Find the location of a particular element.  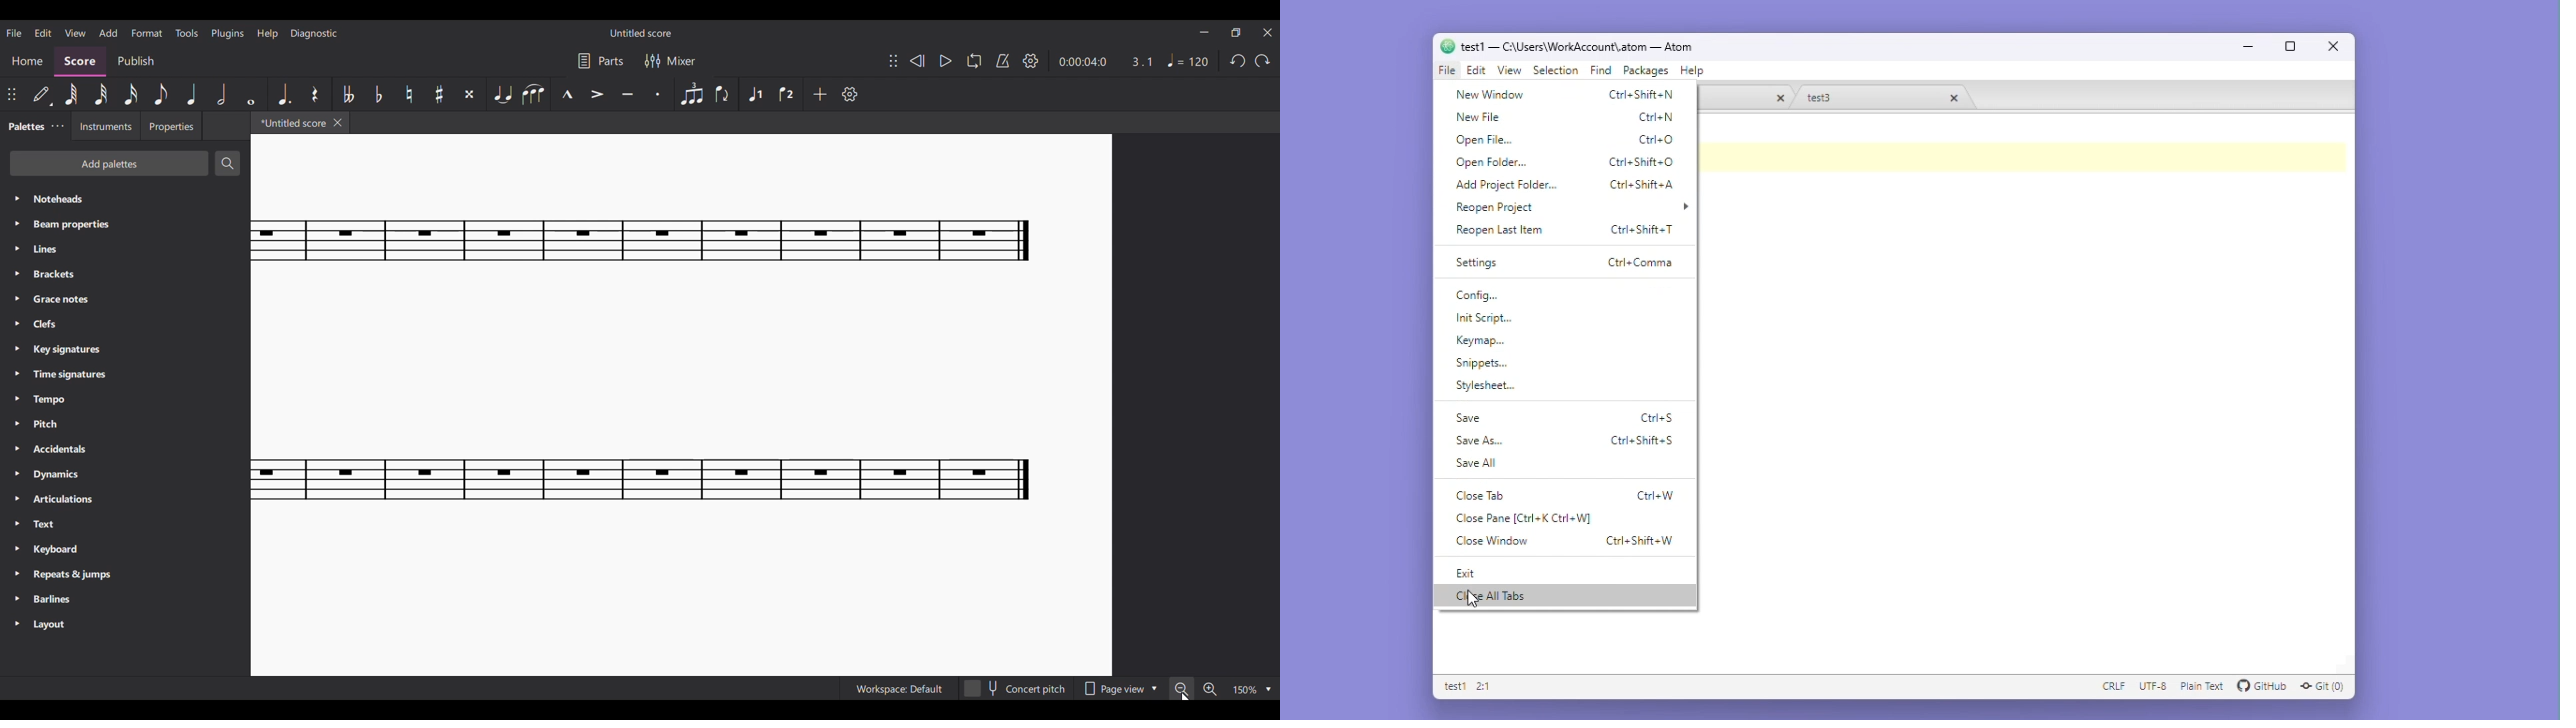

close window is located at coordinates (1496, 540).